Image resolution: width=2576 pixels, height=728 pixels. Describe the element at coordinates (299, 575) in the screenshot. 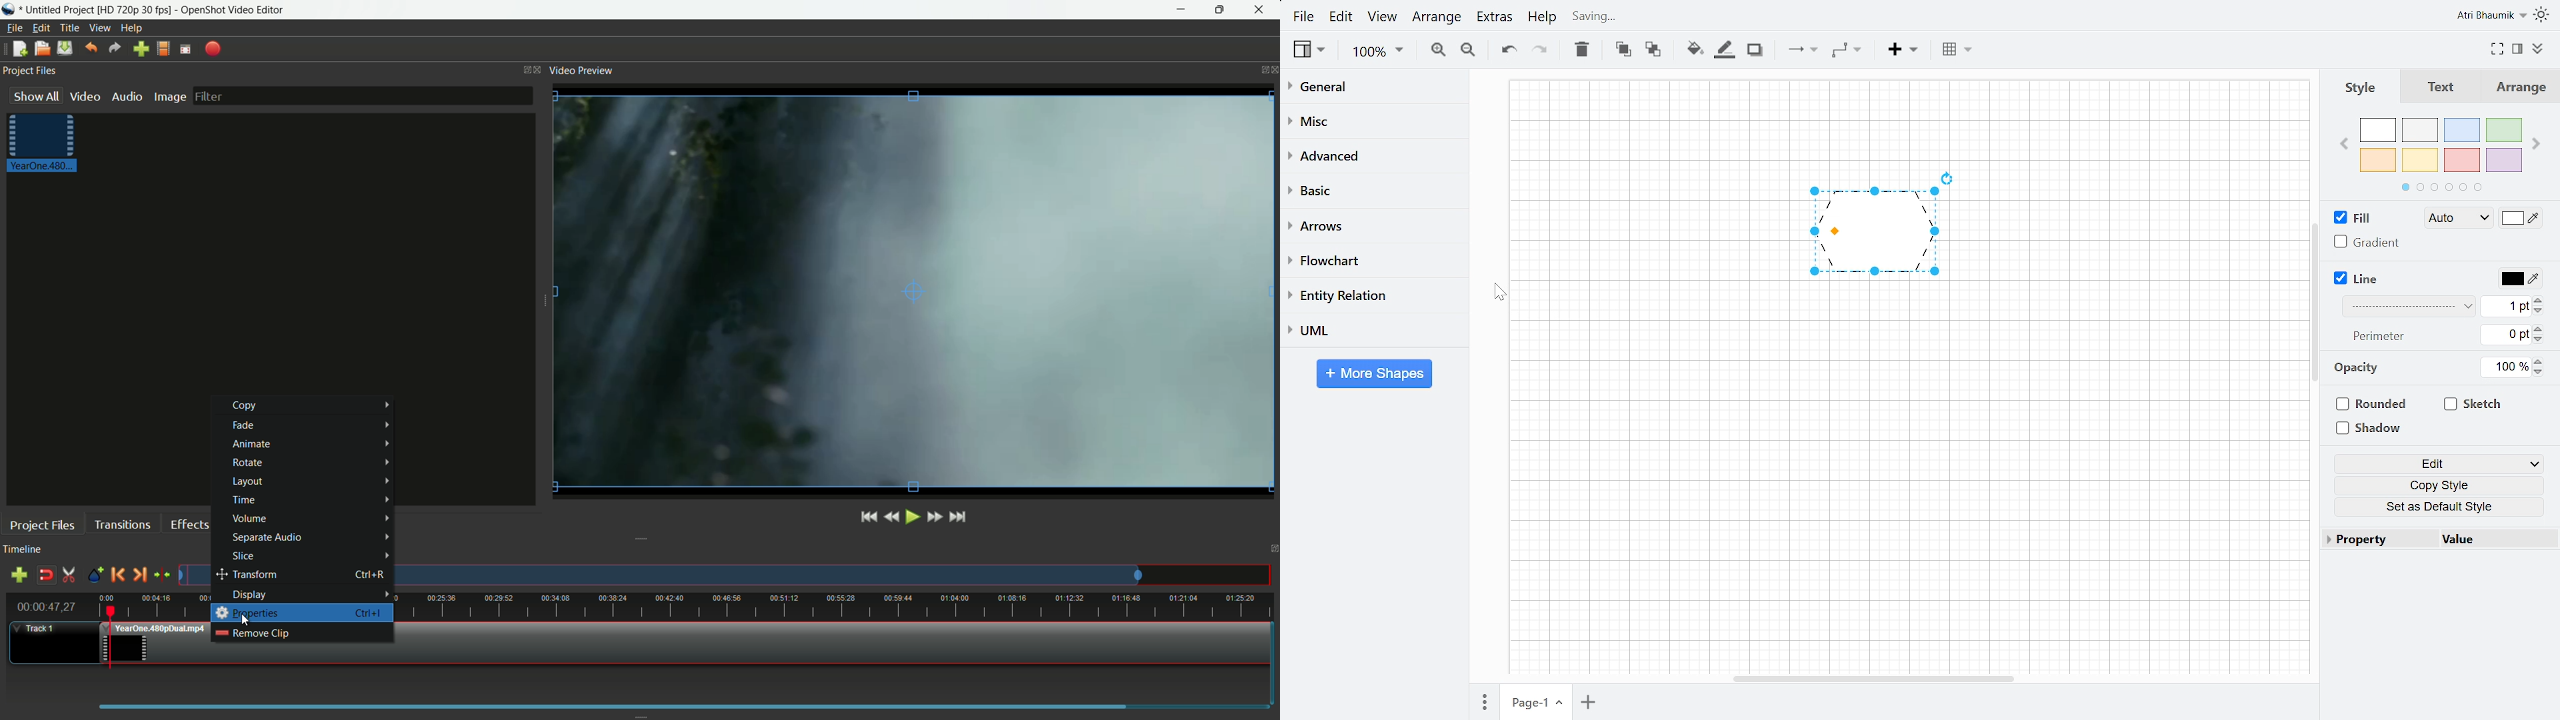

I see `transform` at that location.